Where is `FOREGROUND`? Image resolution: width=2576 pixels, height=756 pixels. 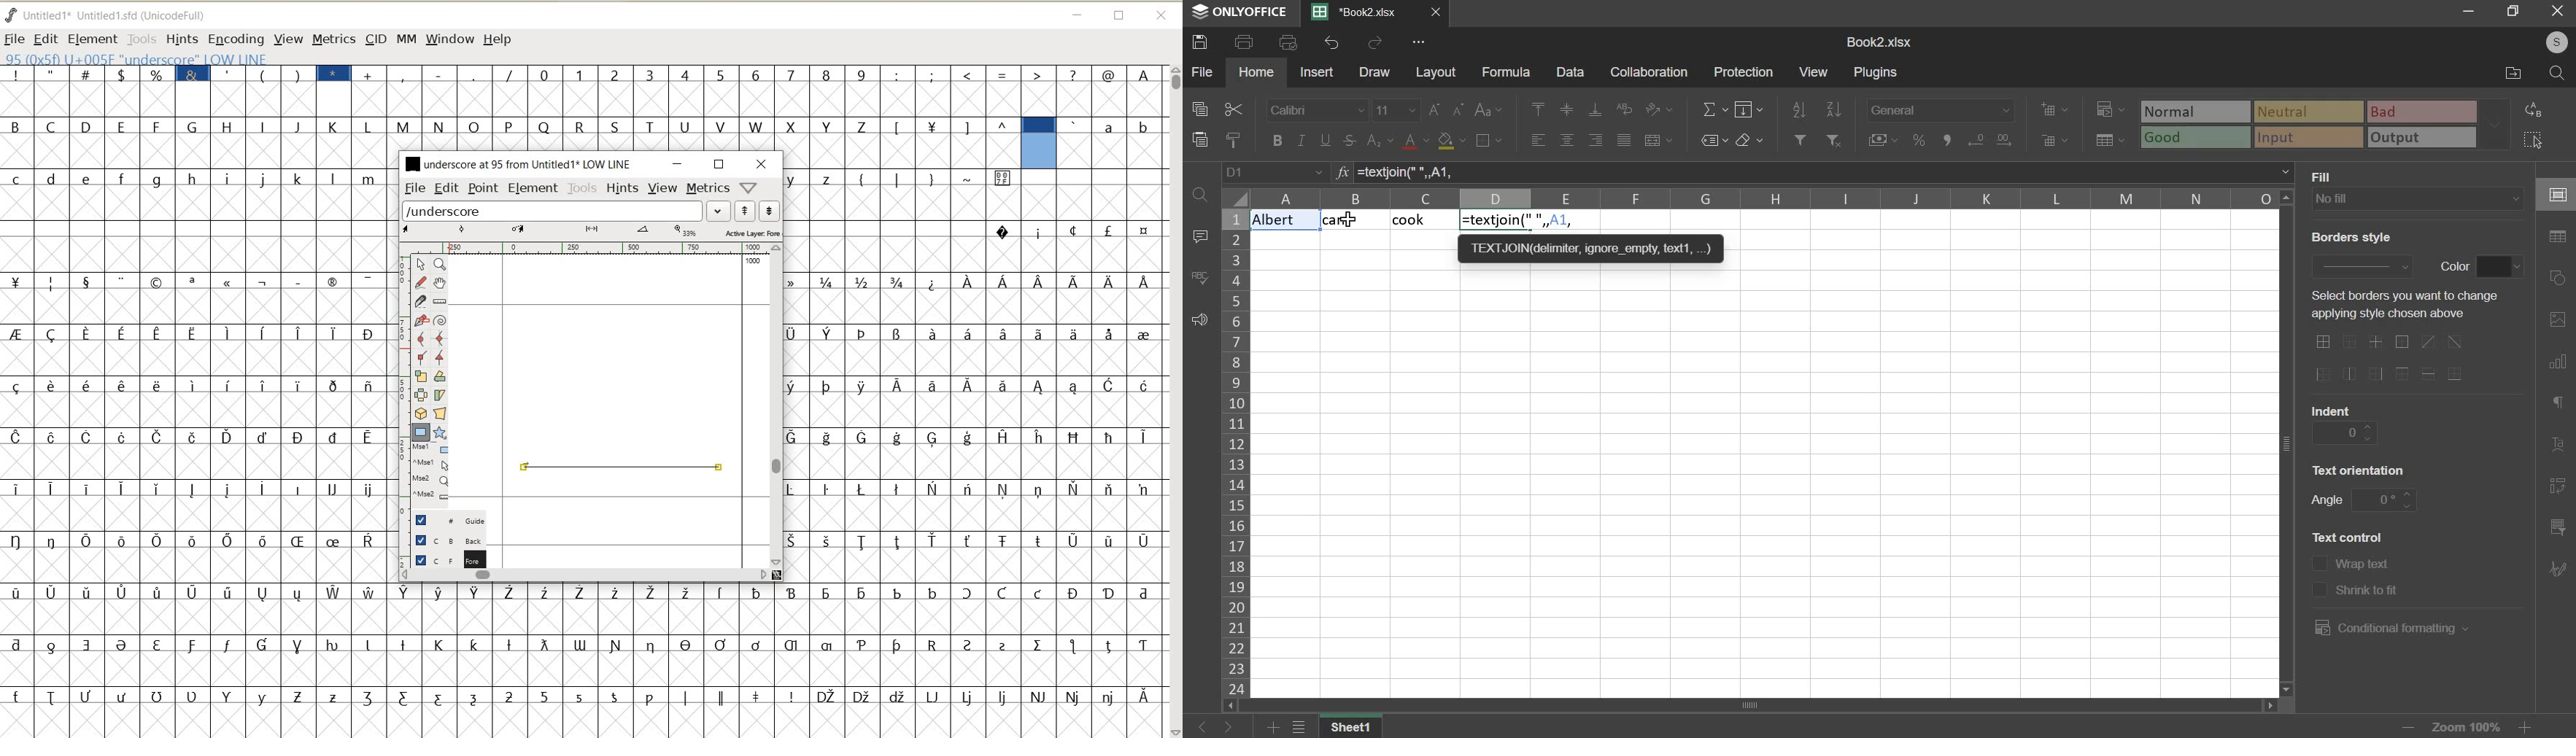
FOREGROUND is located at coordinates (444, 558).